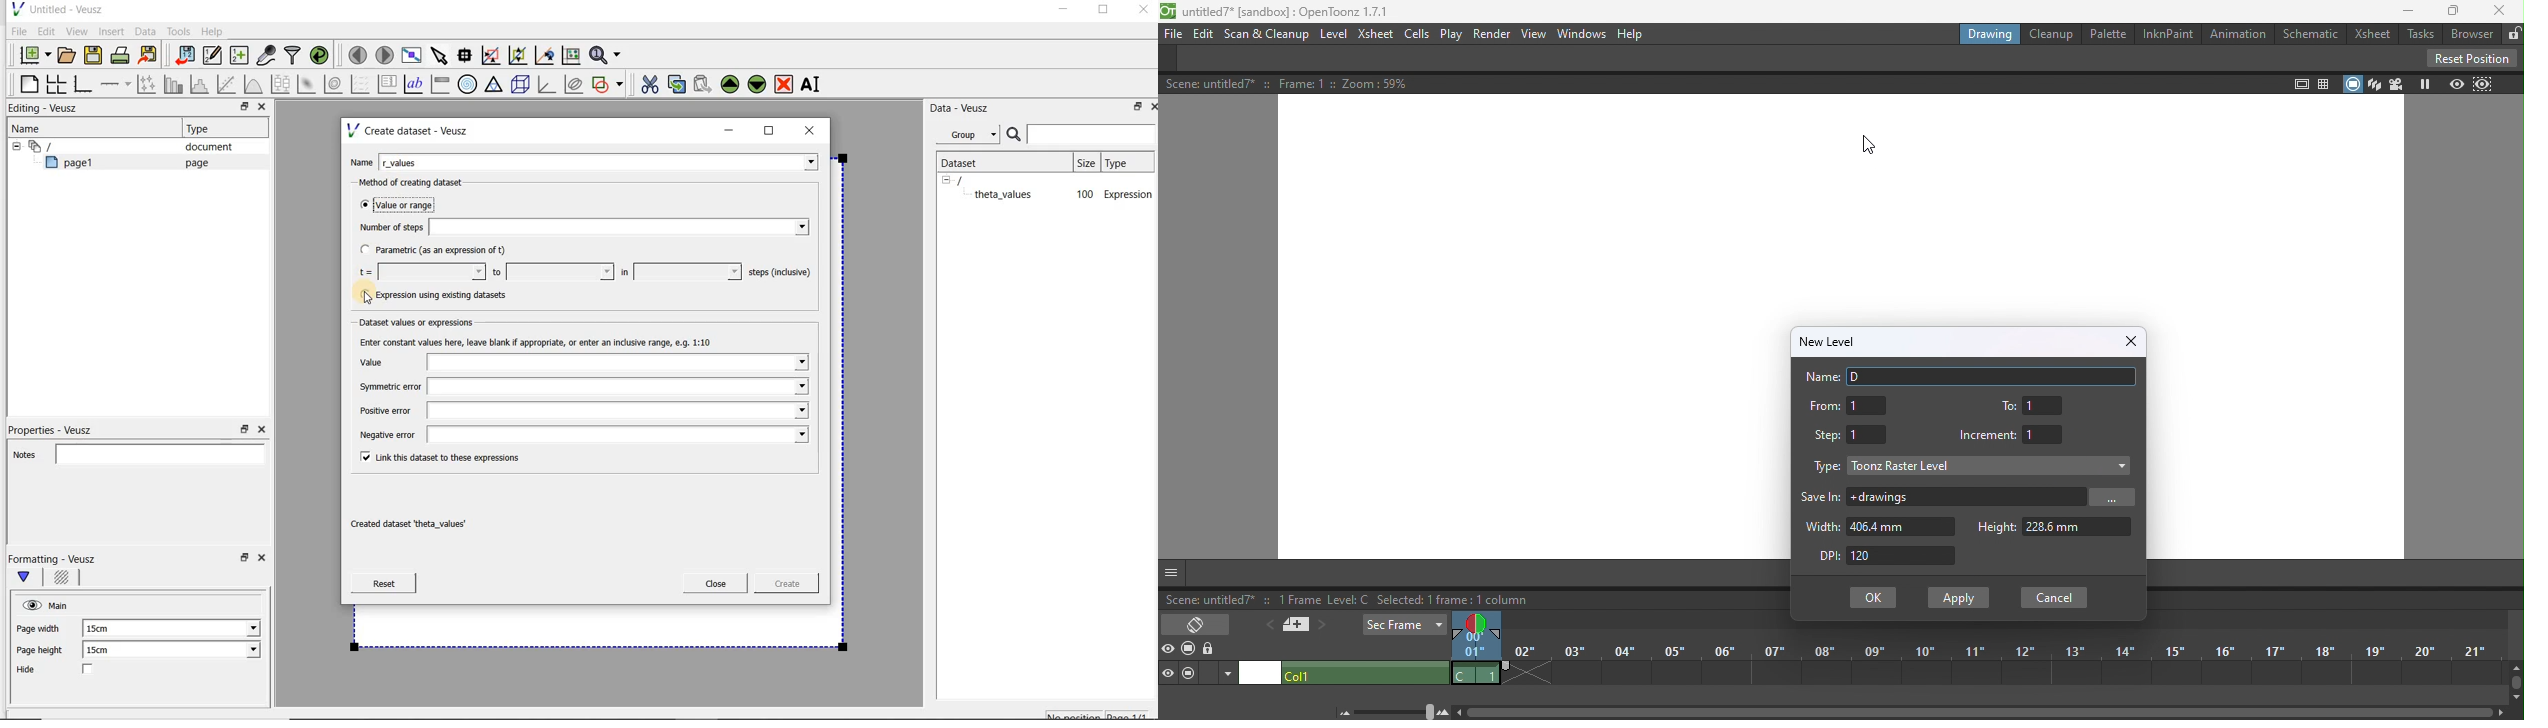 The image size is (2548, 728). What do you see at coordinates (415, 83) in the screenshot?
I see `text label` at bounding box center [415, 83].